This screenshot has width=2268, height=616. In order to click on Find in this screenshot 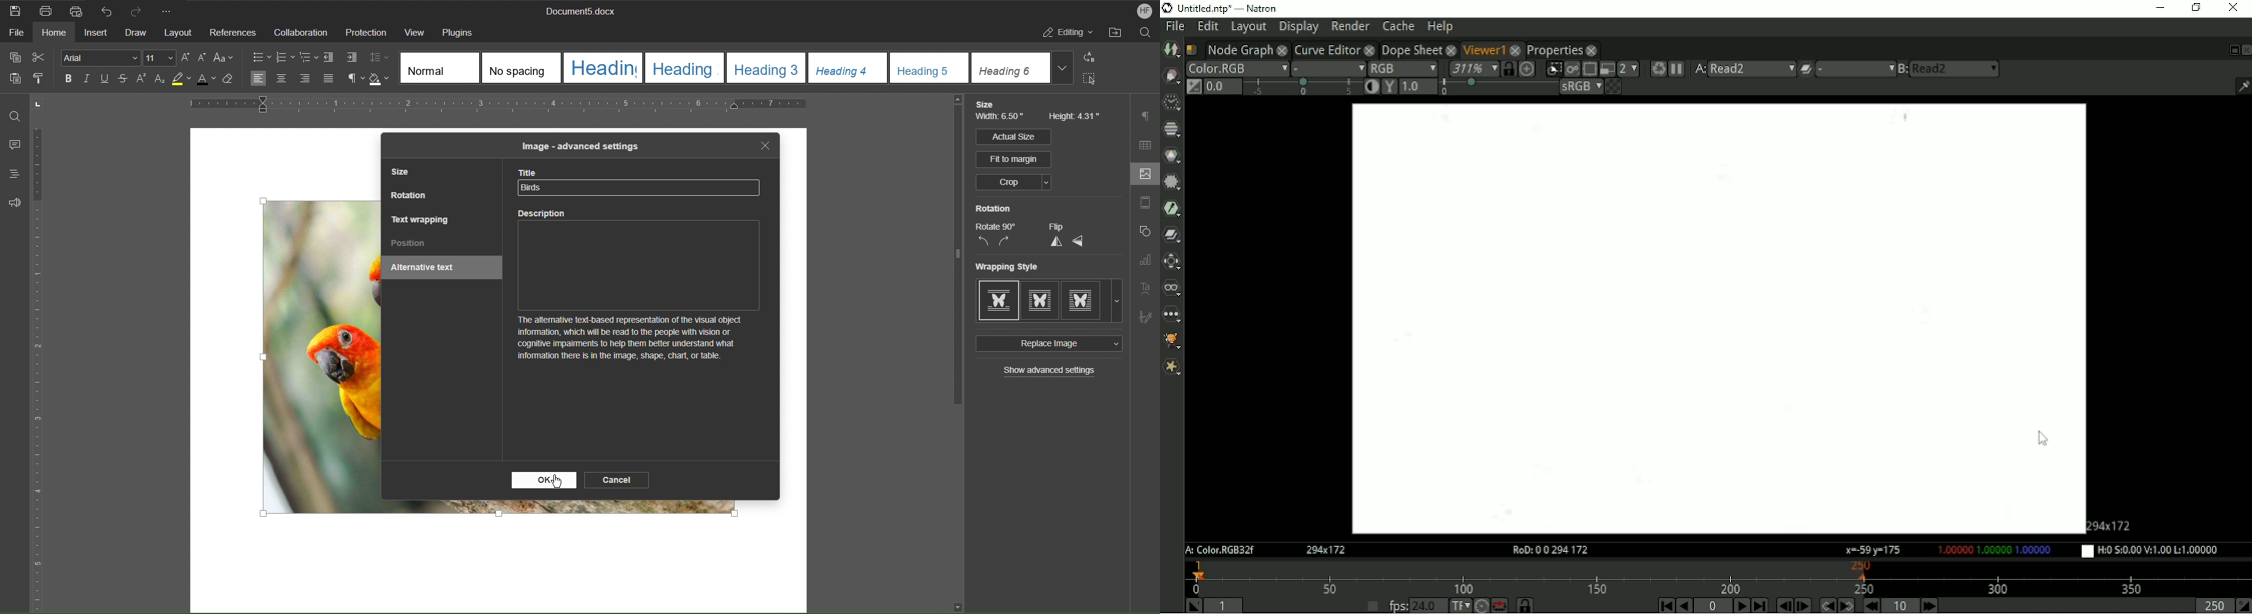, I will do `click(15, 116)`.